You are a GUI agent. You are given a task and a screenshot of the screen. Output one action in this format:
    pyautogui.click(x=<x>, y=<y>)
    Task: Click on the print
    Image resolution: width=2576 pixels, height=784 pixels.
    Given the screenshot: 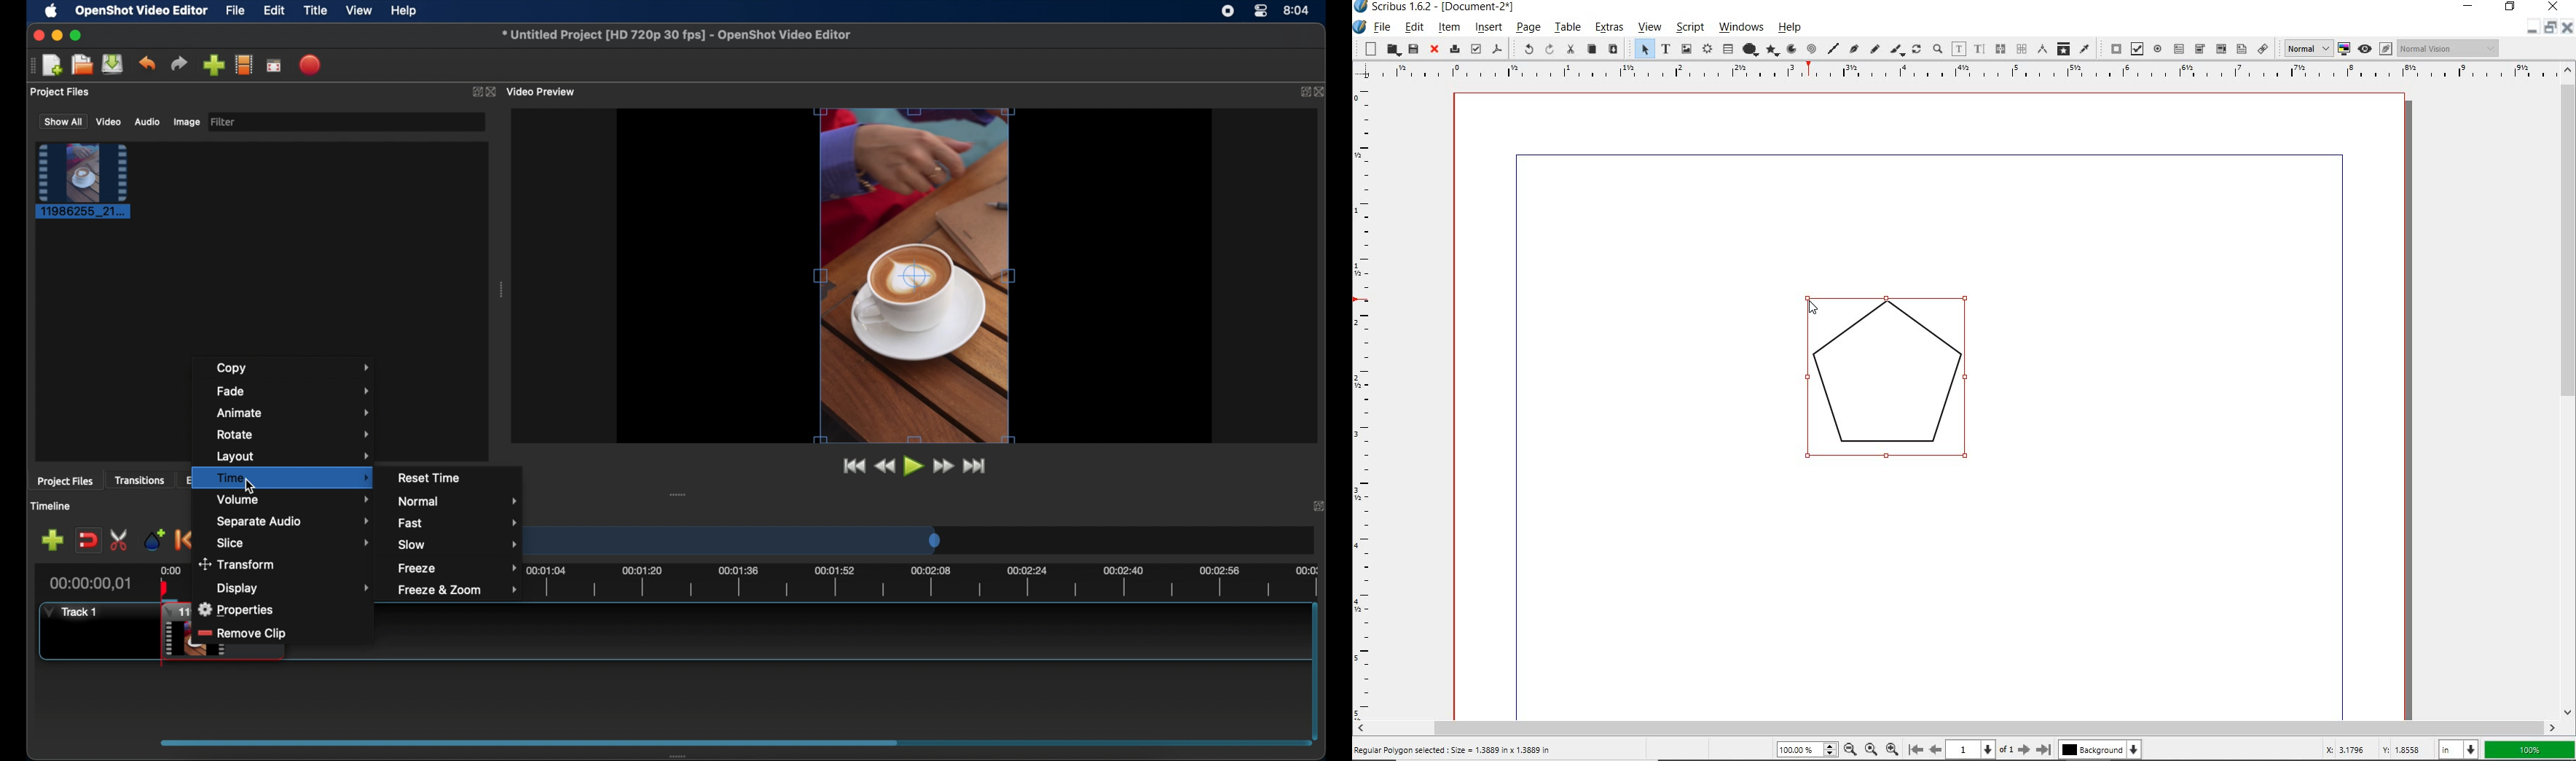 What is the action you would take?
    pyautogui.click(x=1453, y=49)
    